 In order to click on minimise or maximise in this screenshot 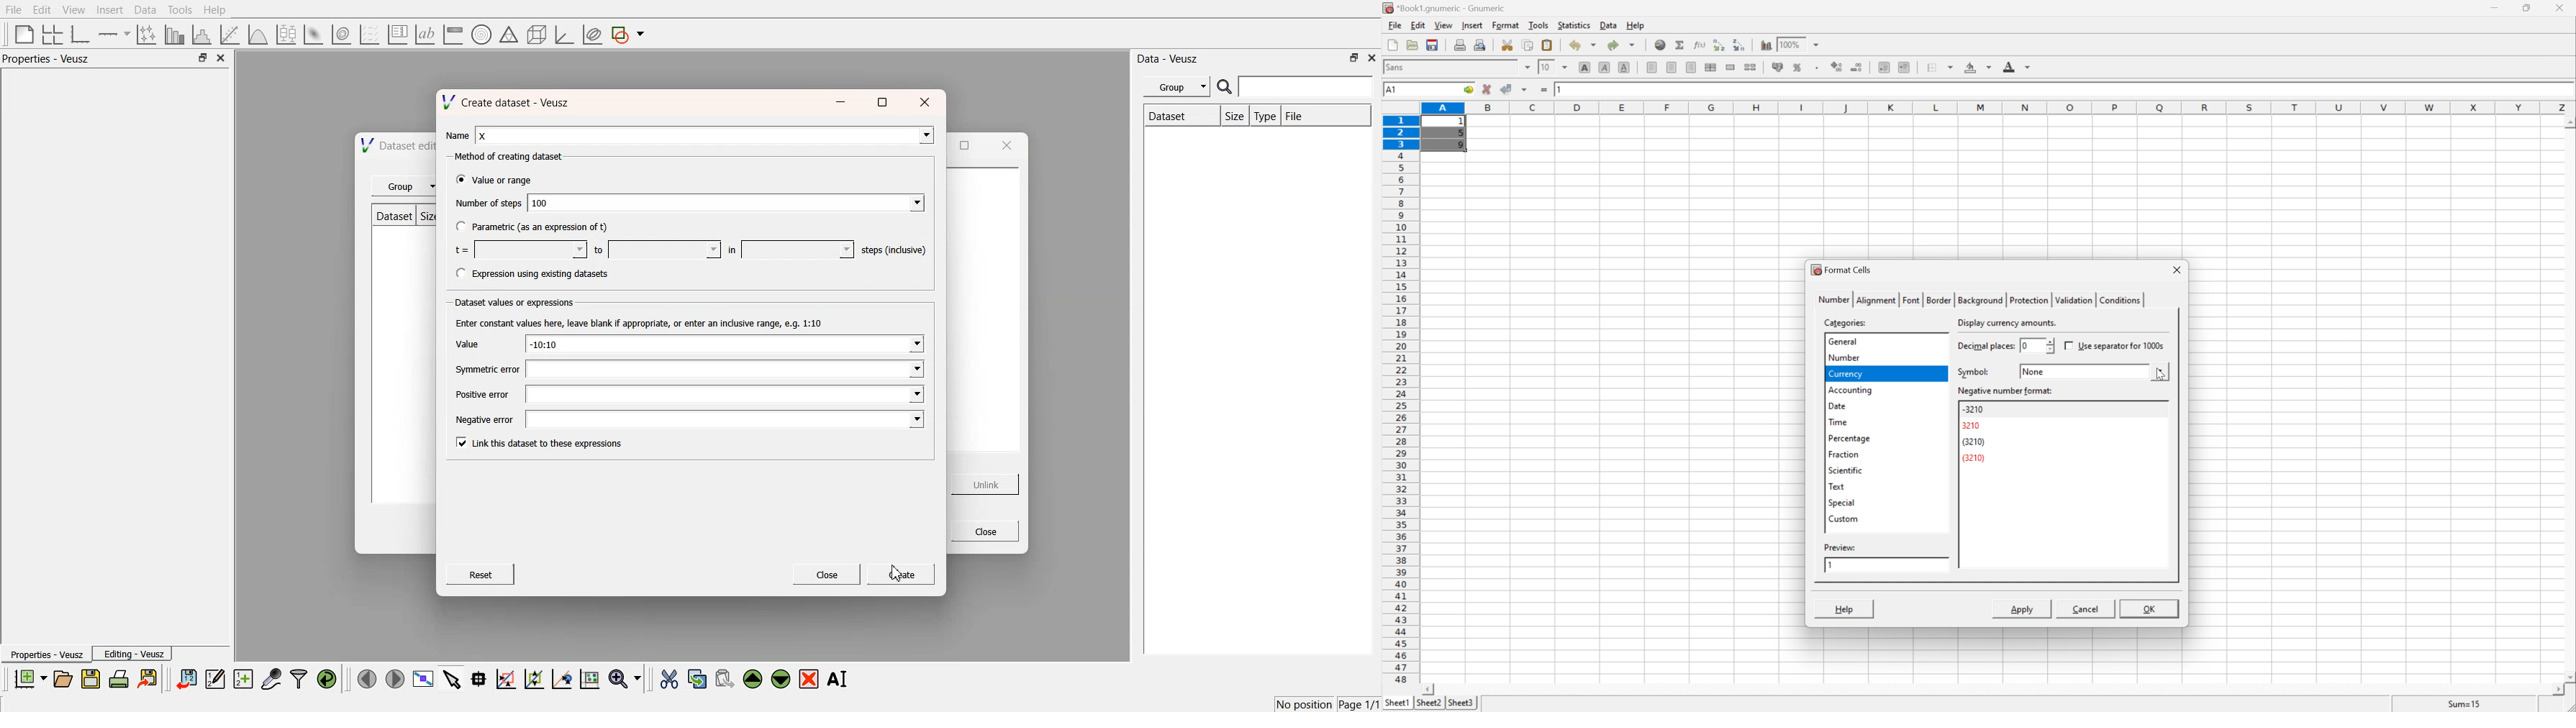, I will do `click(202, 58)`.